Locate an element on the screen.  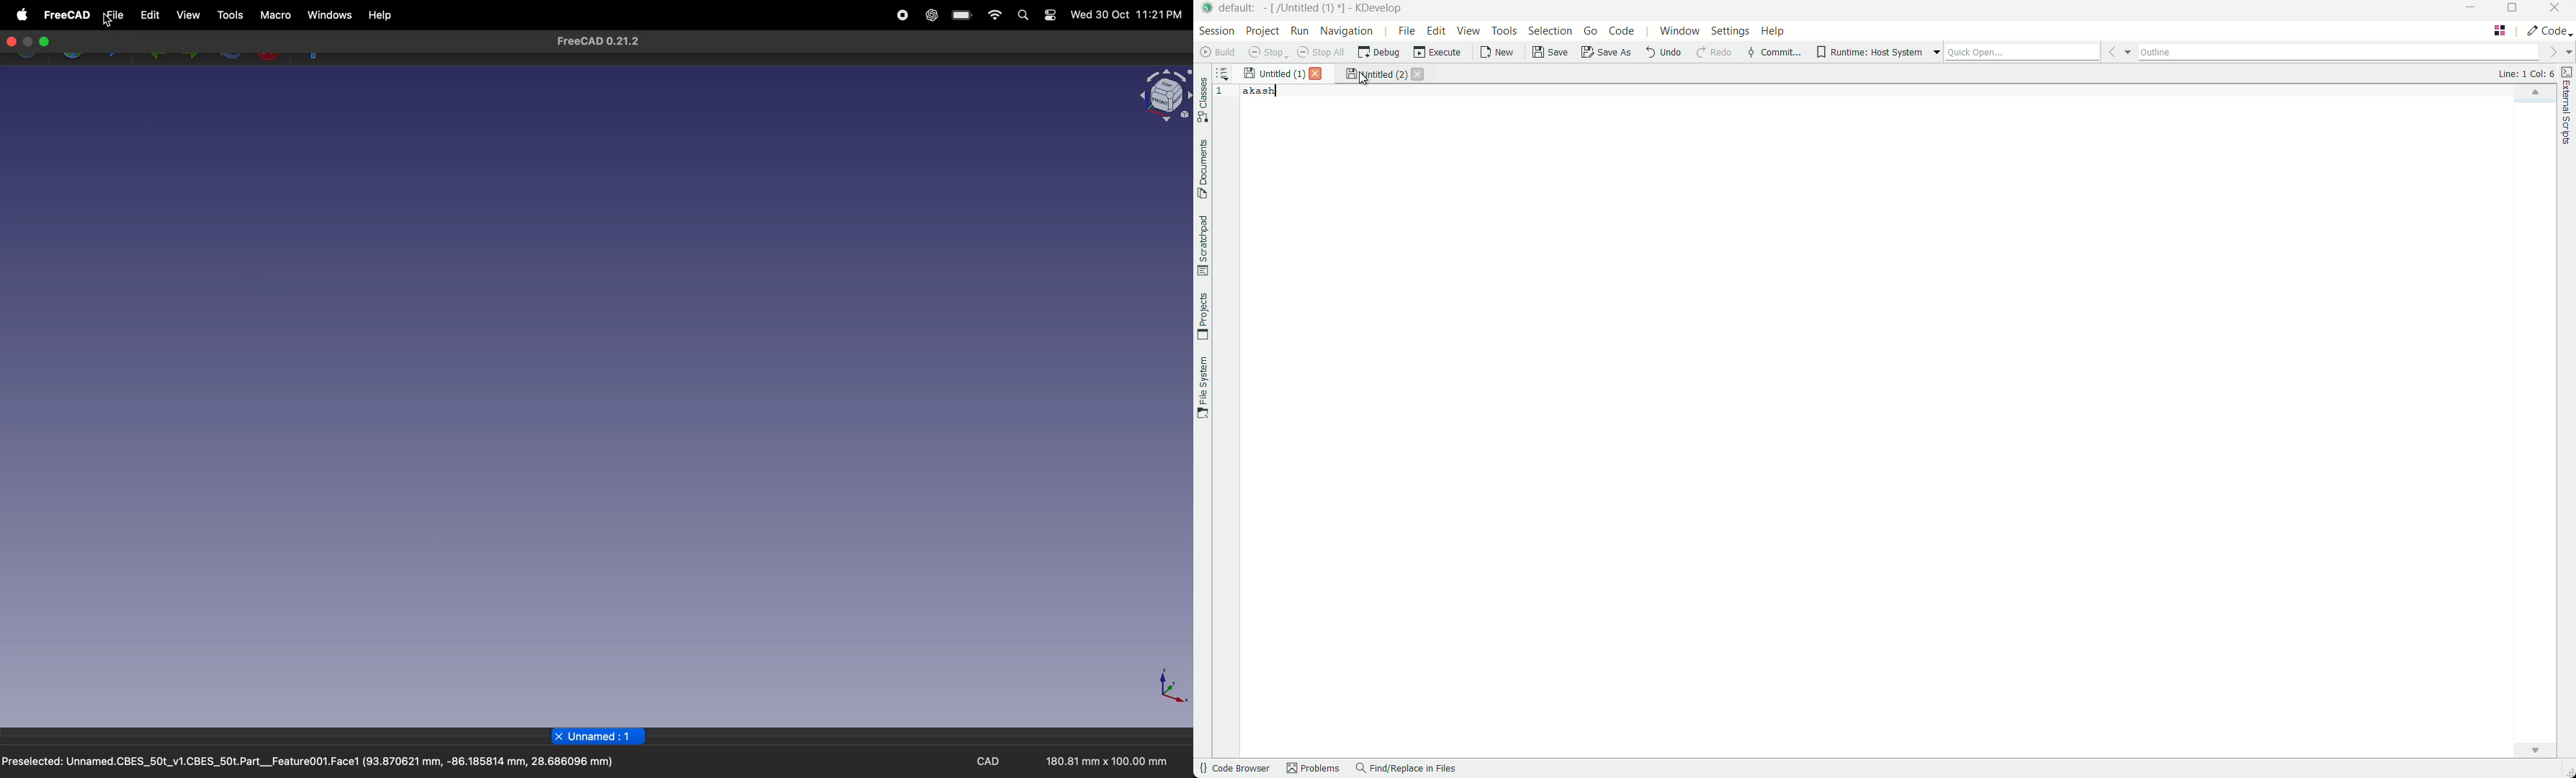
change layout is located at coordinates (2500, 32).